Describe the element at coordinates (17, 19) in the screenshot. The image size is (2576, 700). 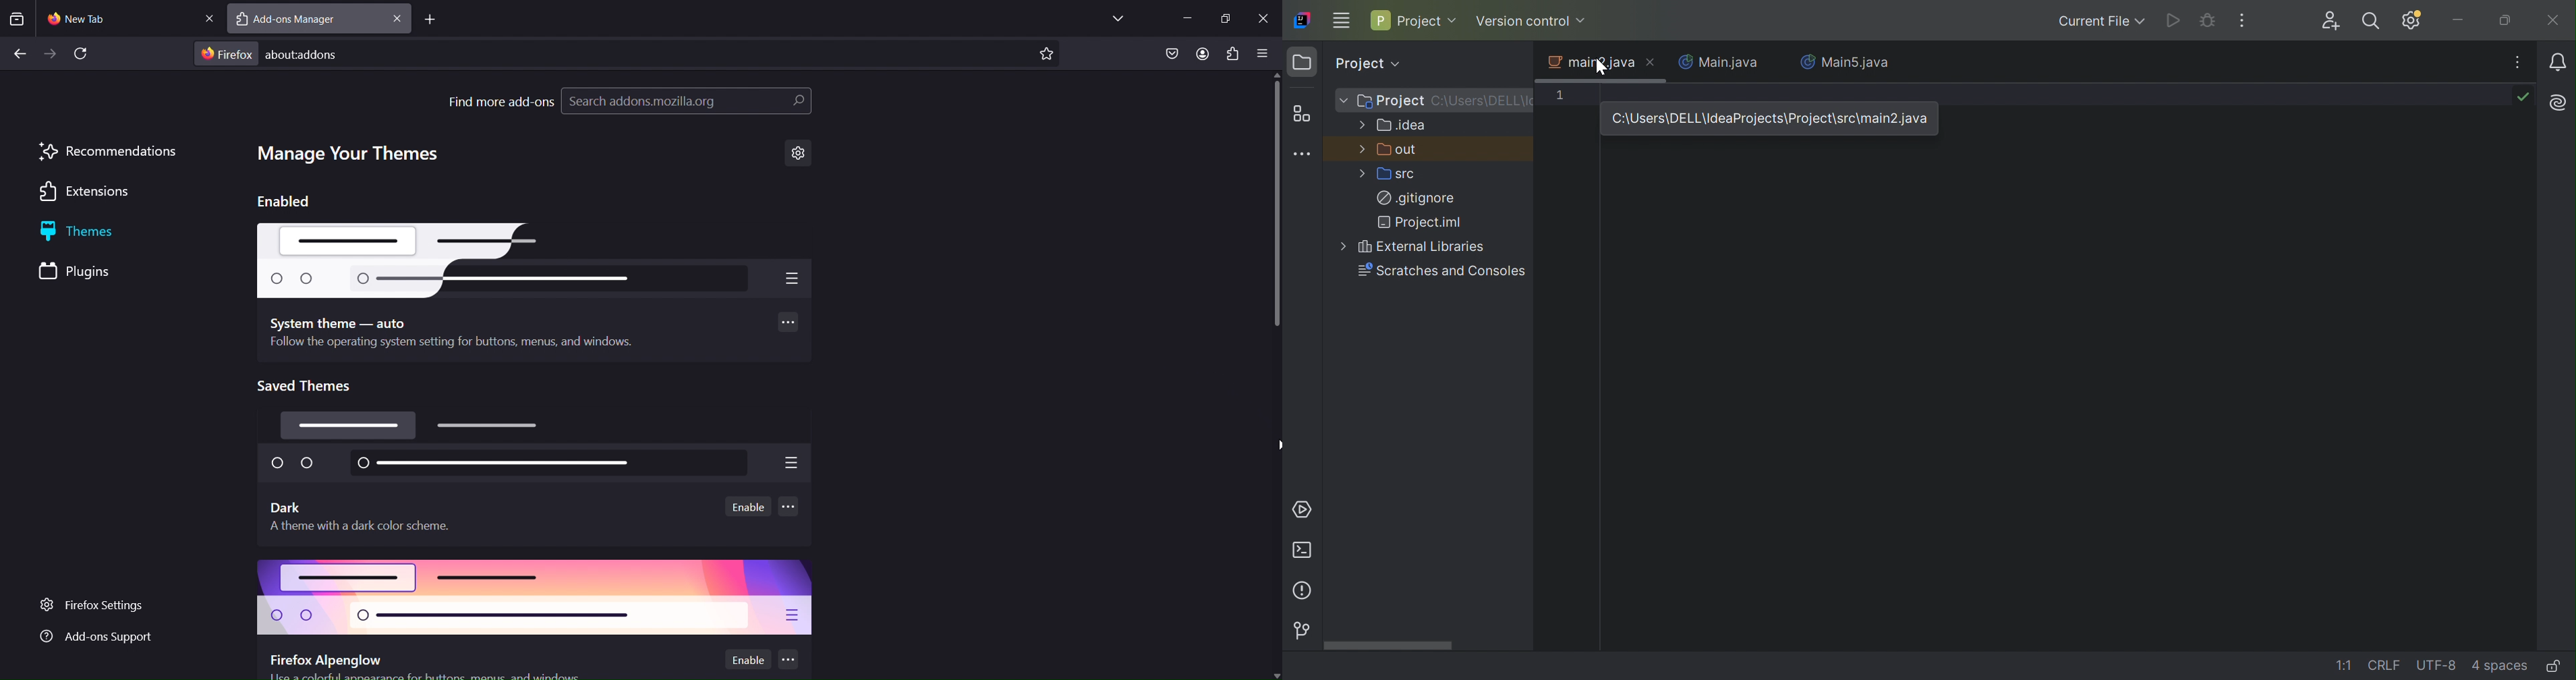
I see `search tabs` at that location.